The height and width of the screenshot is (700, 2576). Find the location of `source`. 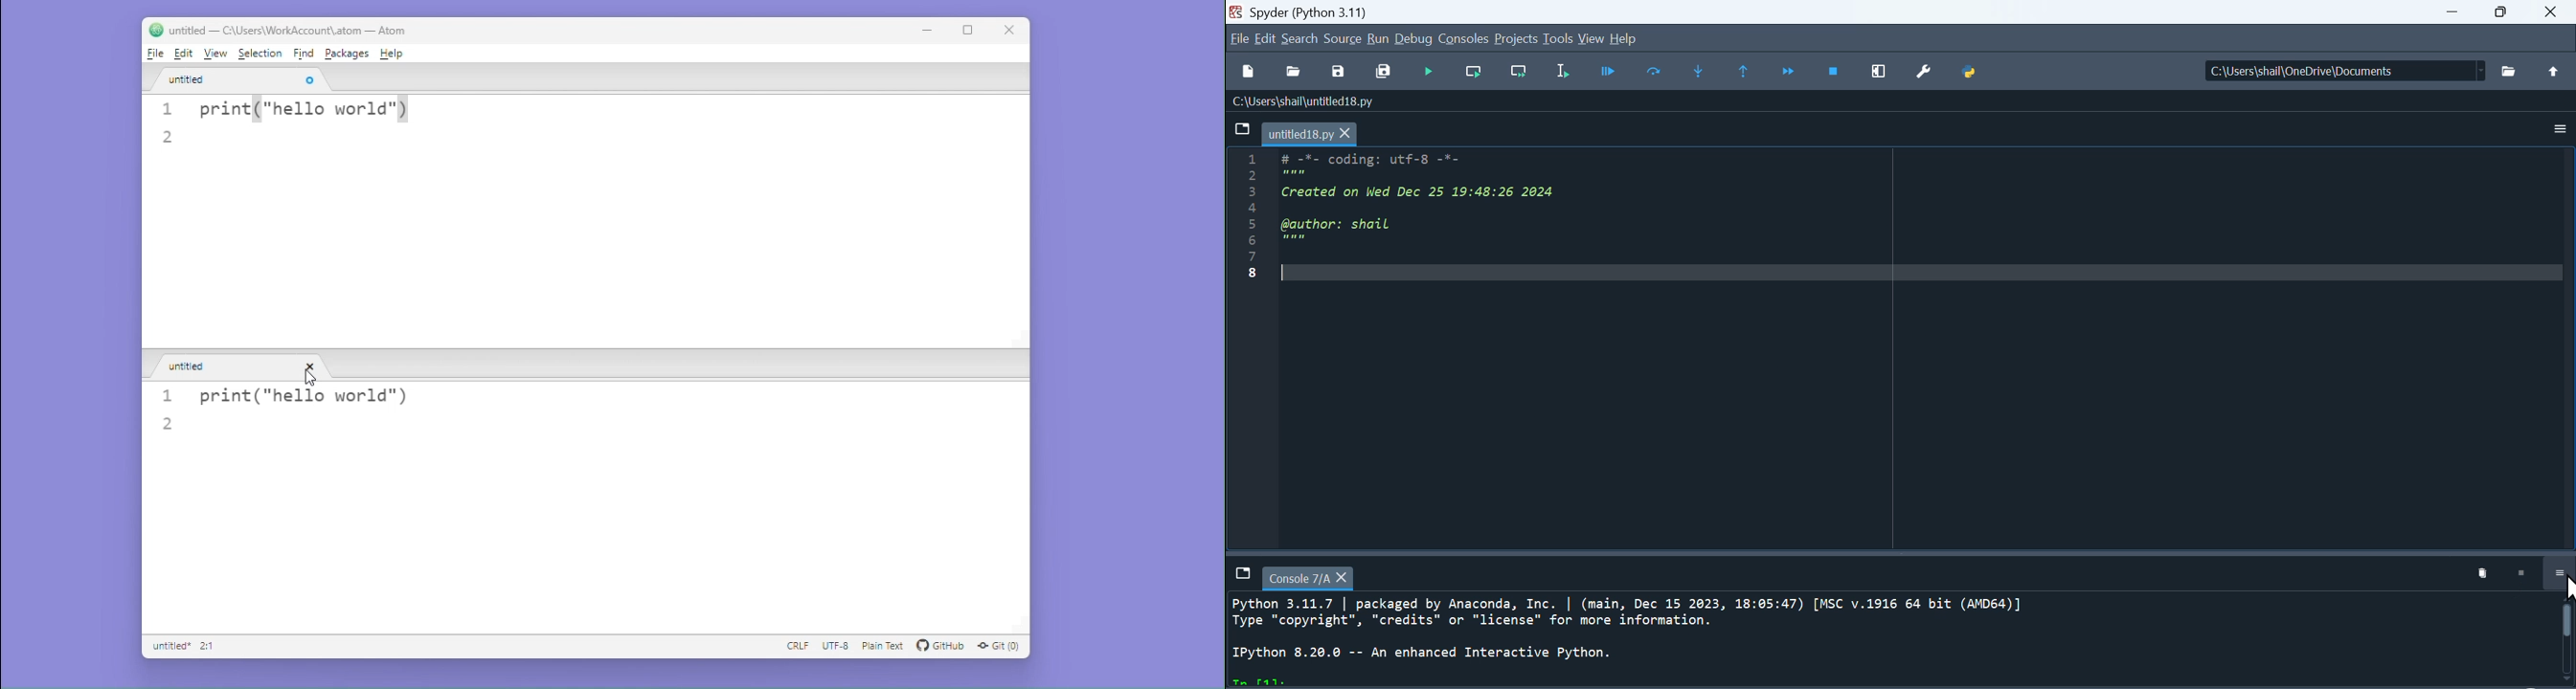

source is located at coordinates (1341, 40).